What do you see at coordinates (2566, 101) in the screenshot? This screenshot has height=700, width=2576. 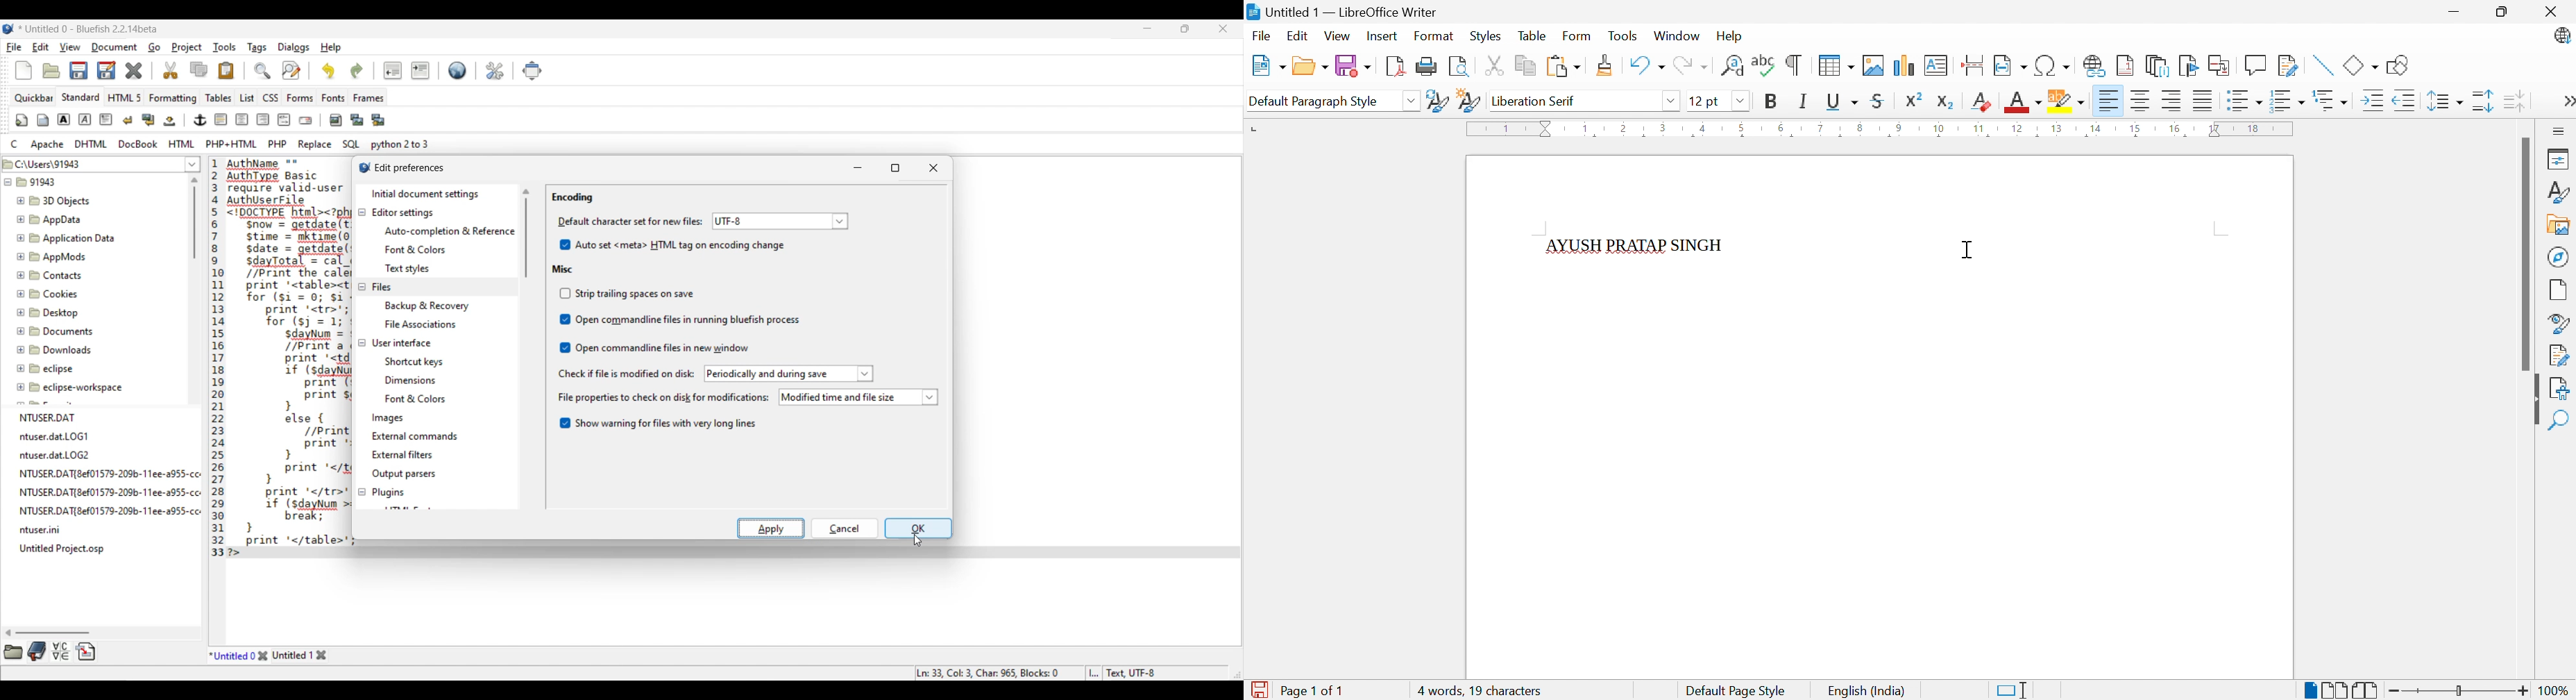 I see `More` at bounding box center [2566, 101].